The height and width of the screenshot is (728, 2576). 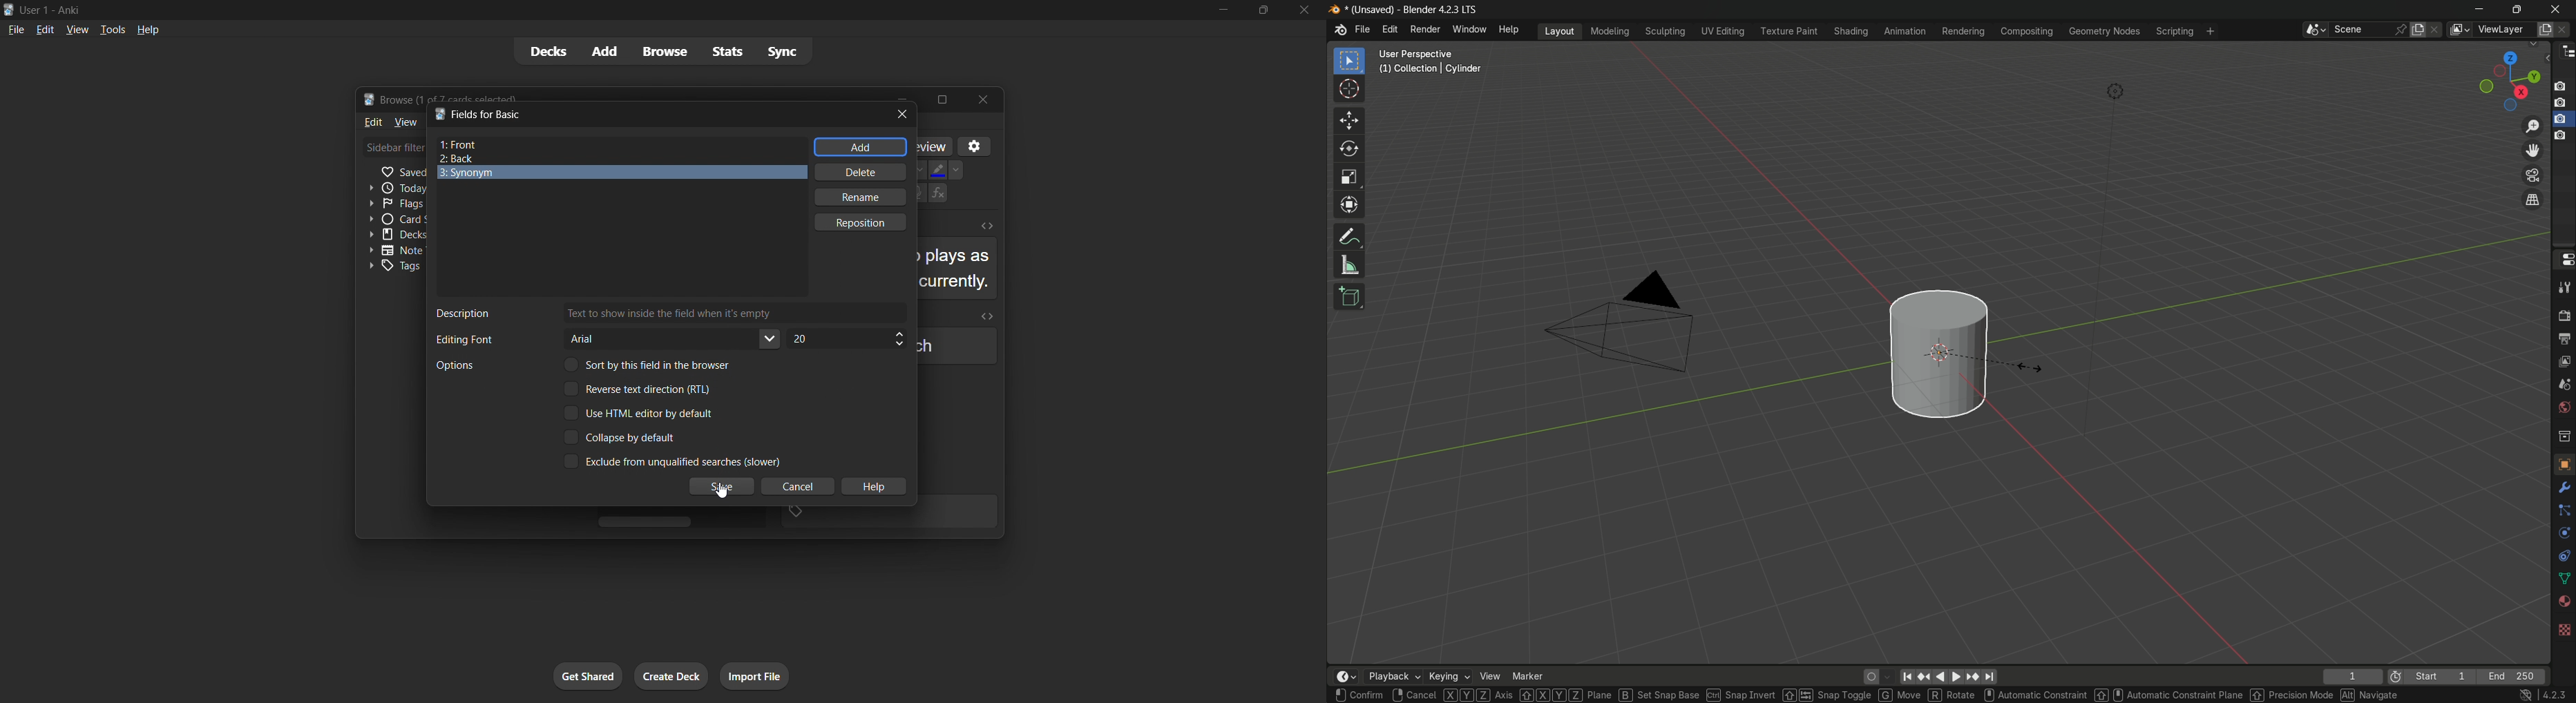 I want to click on stats, so click(x=726, y=52).